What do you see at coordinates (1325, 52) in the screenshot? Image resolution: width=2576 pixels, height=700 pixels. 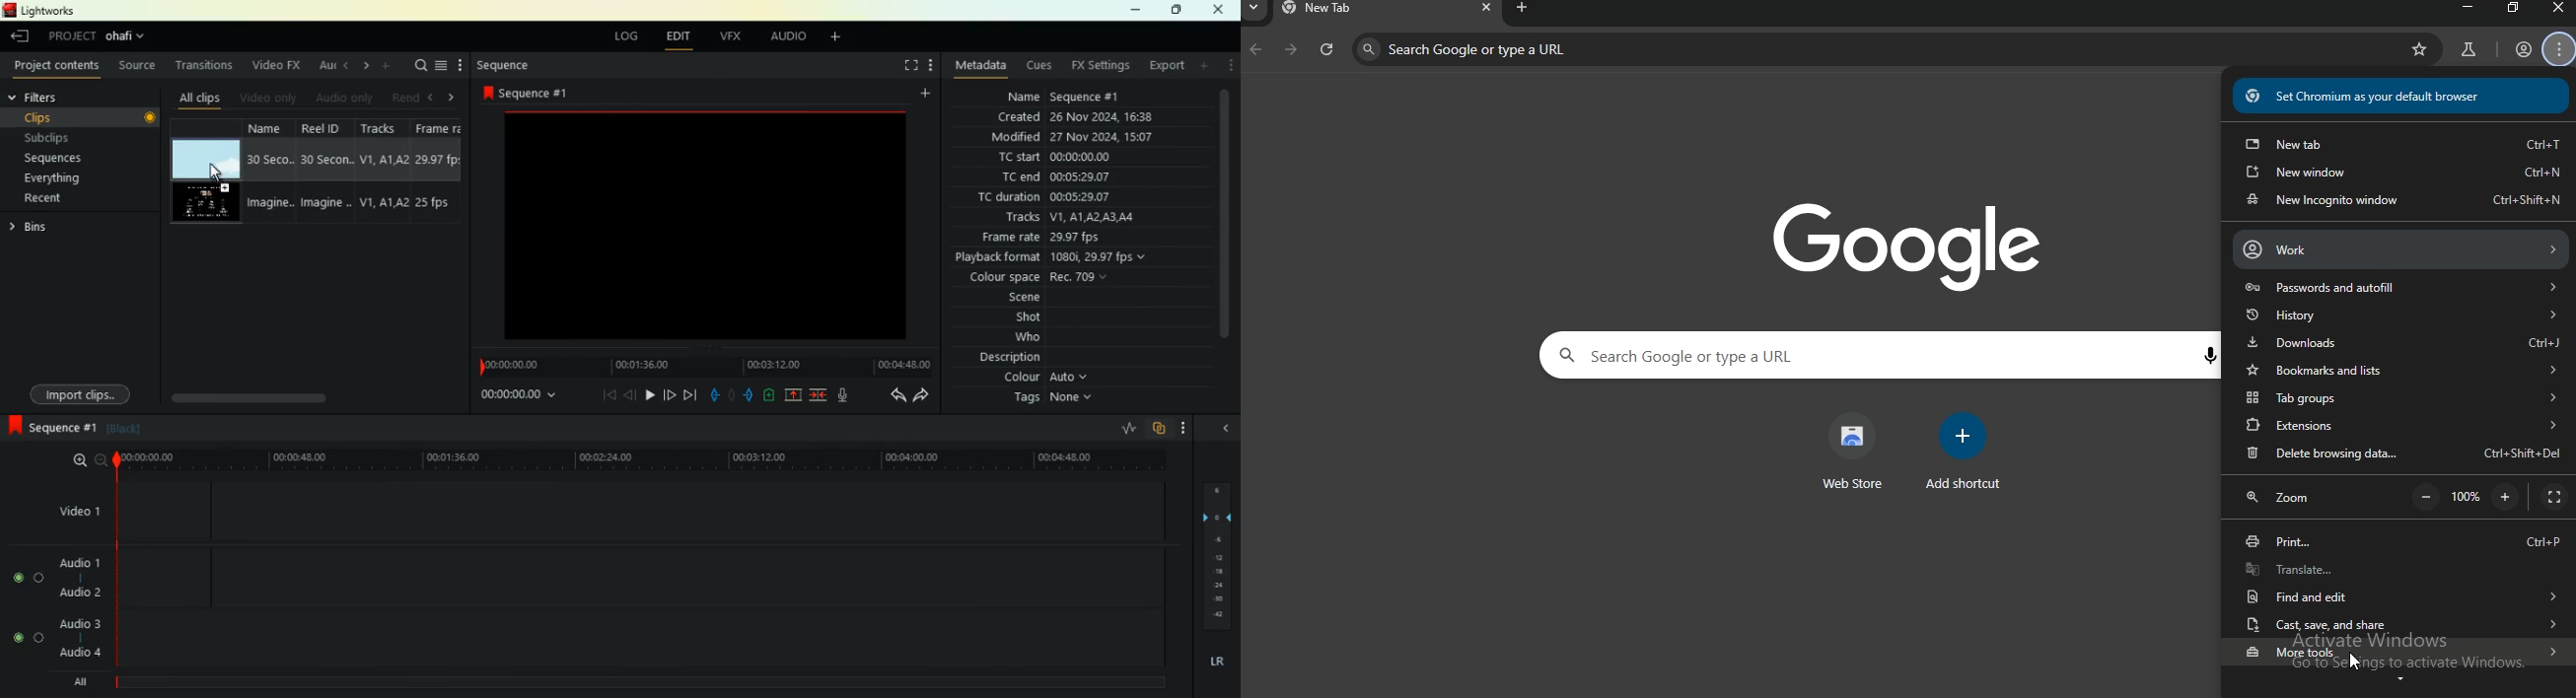 I see `refresh` at bounding box center [1325, 52].